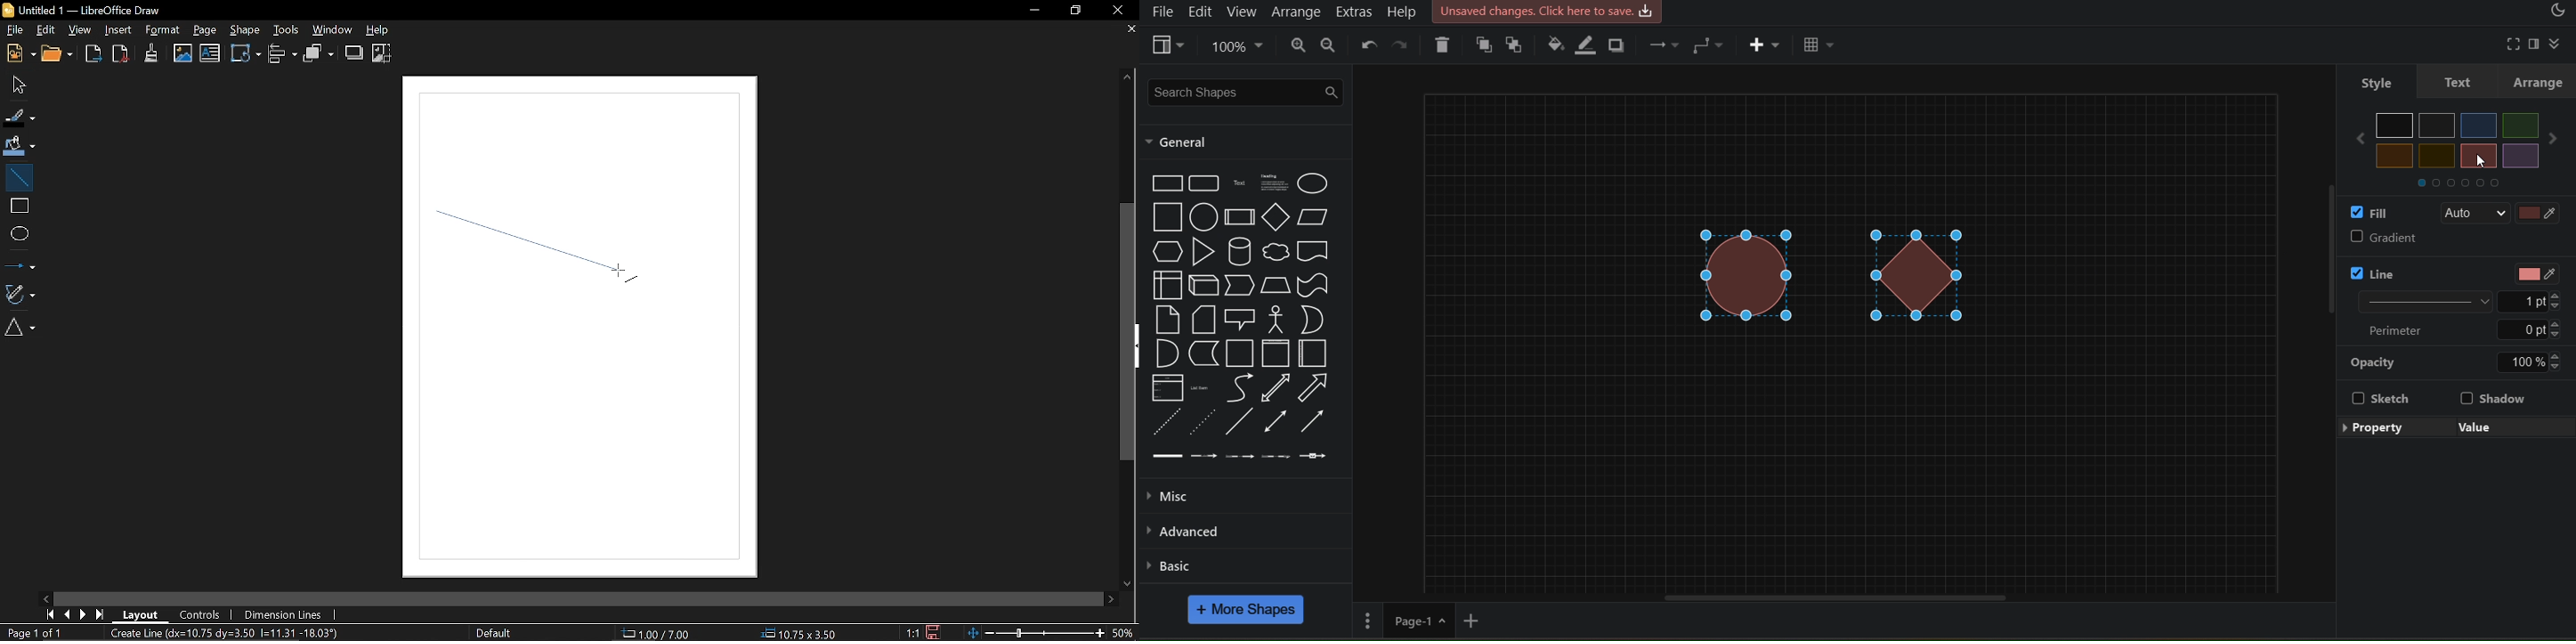 The image size is (2576, 644). Describe the element at coordinates (2480, 124) in the screenshot. I see `` at that location.